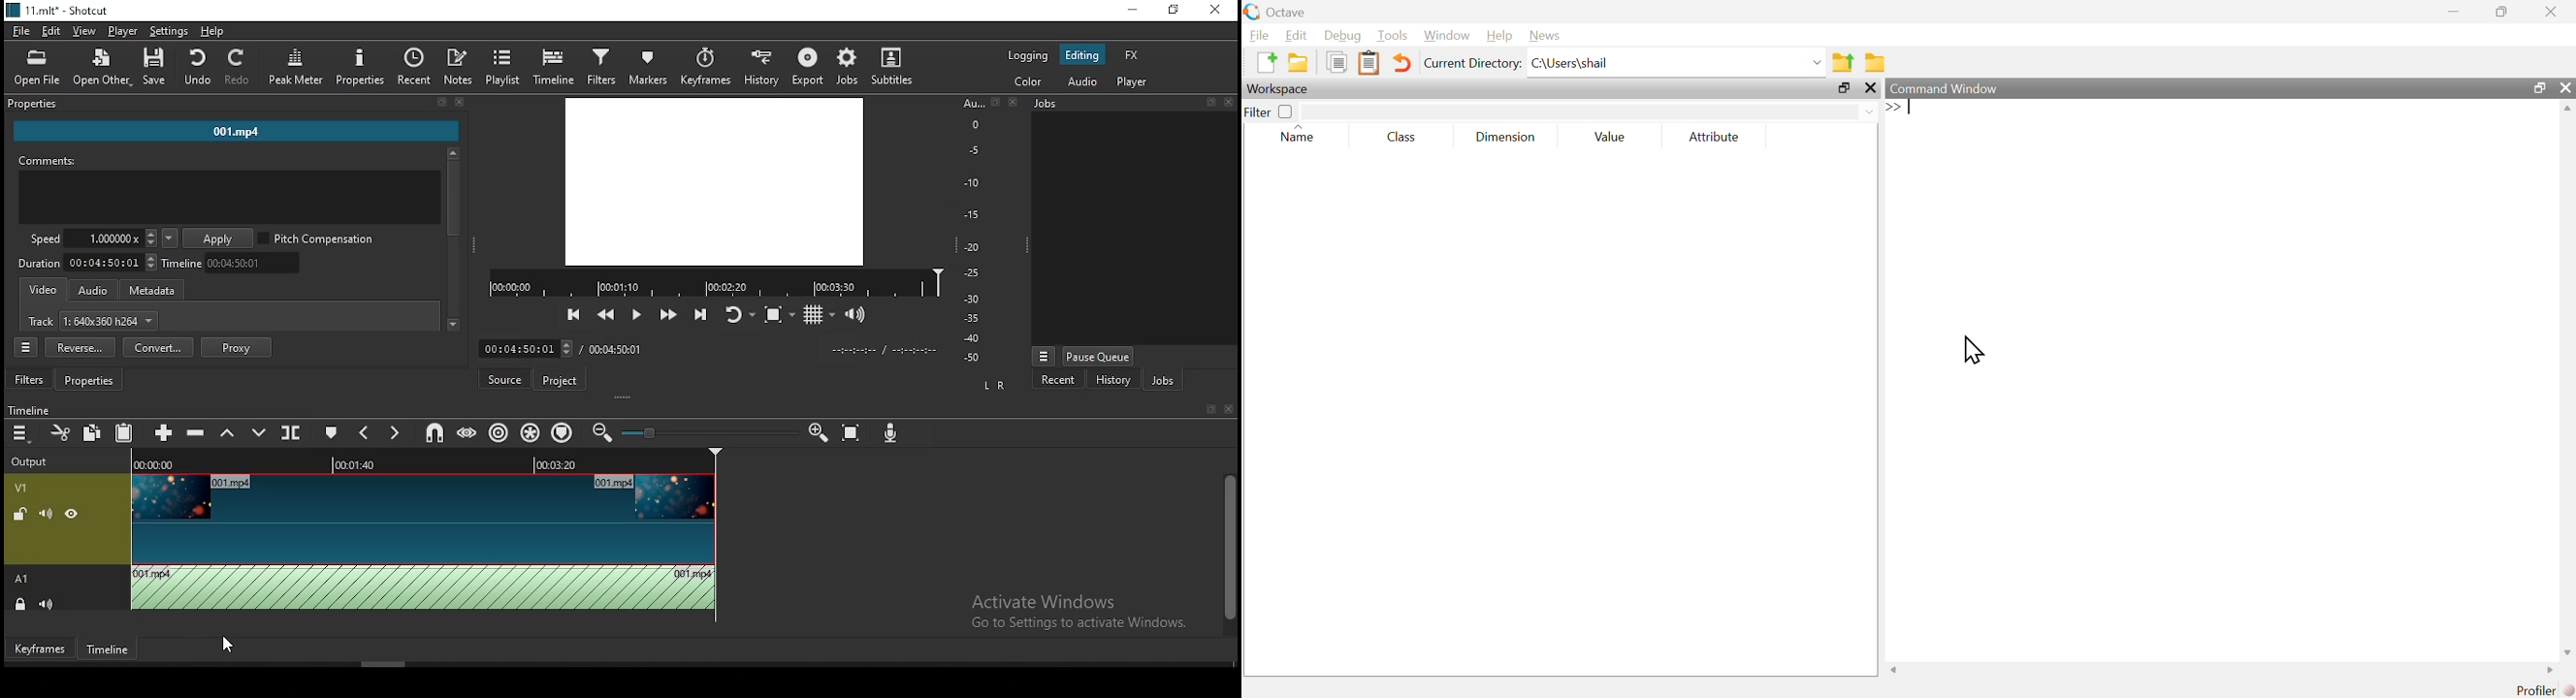 This screenshot has width=2576, height=700. What do you see at coordinates (166, 432) in the screenshot?
I see `append` at bounding box center [166, 432].